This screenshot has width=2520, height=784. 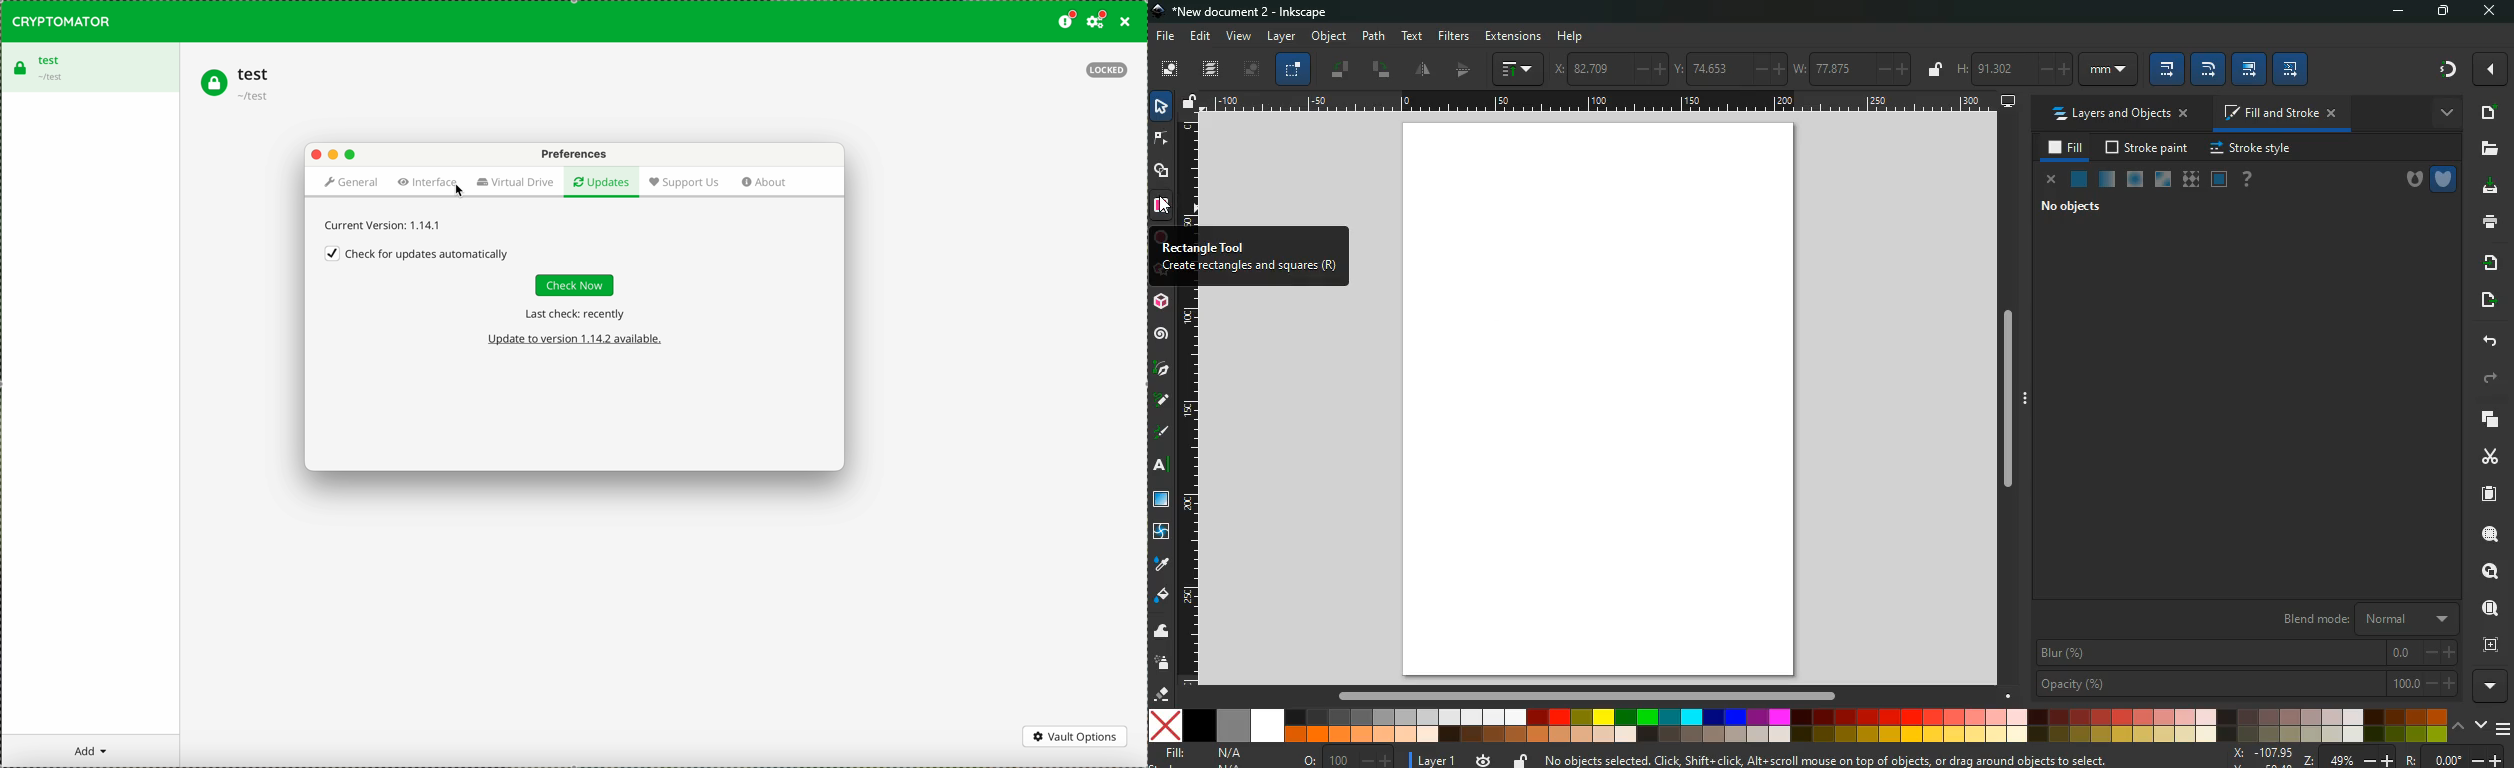 What do you see at coordinates (2067, 208) in the screenshot?
I see `no objects` at bounding box center [2067, 208].